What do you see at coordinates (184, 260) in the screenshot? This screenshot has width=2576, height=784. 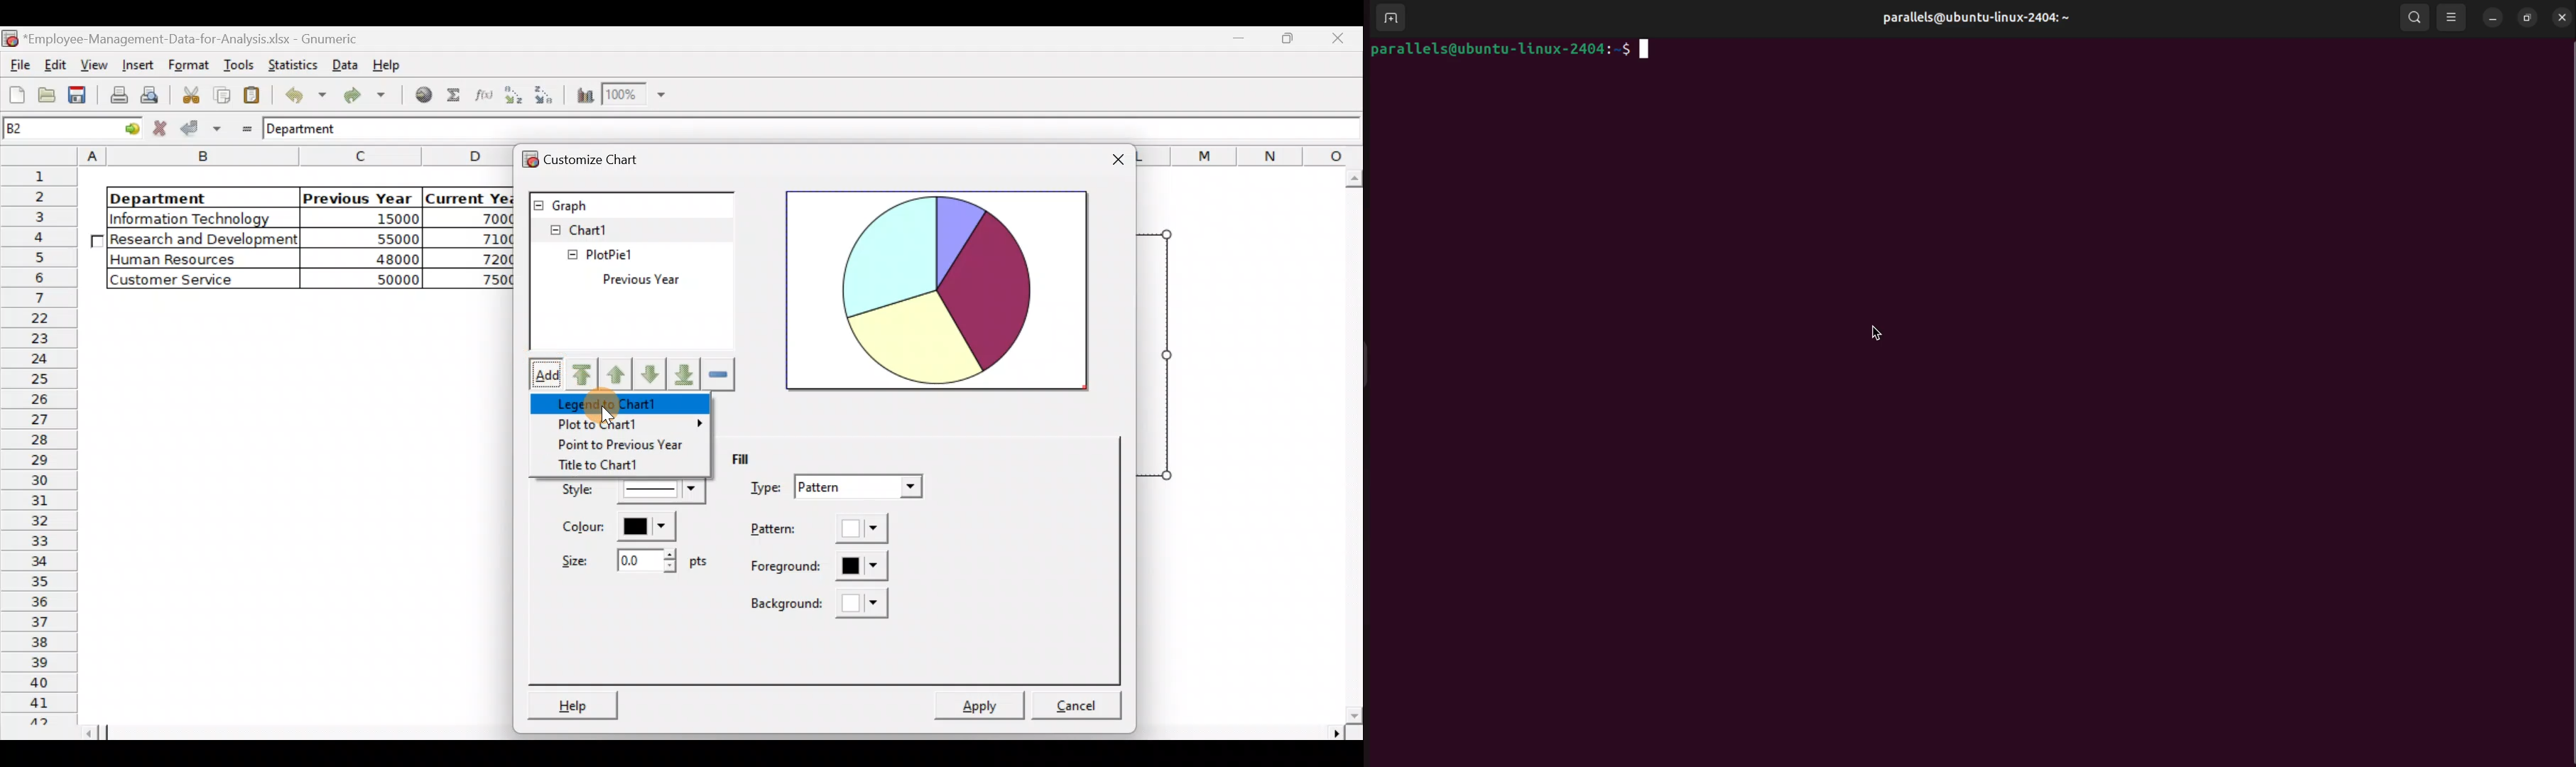 I see `Human Resources` at bounding box center [184, 260].